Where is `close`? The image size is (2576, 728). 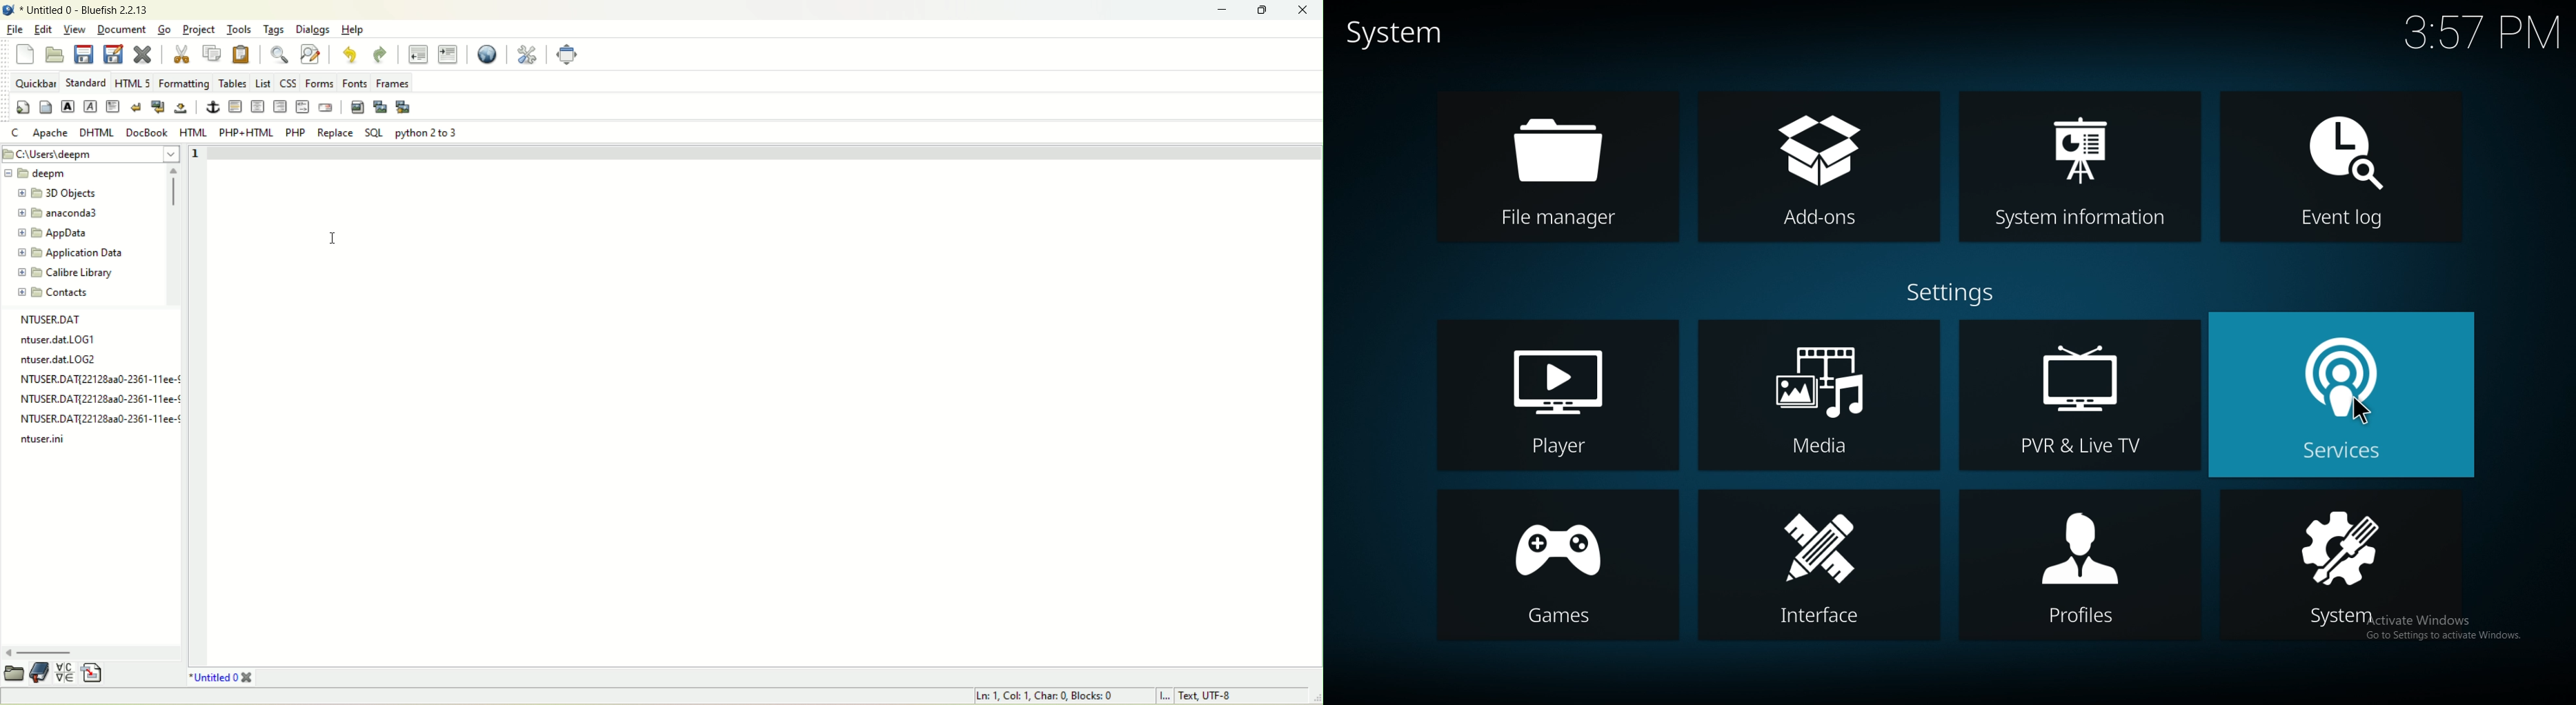 close is located at coordinates (141, 53).